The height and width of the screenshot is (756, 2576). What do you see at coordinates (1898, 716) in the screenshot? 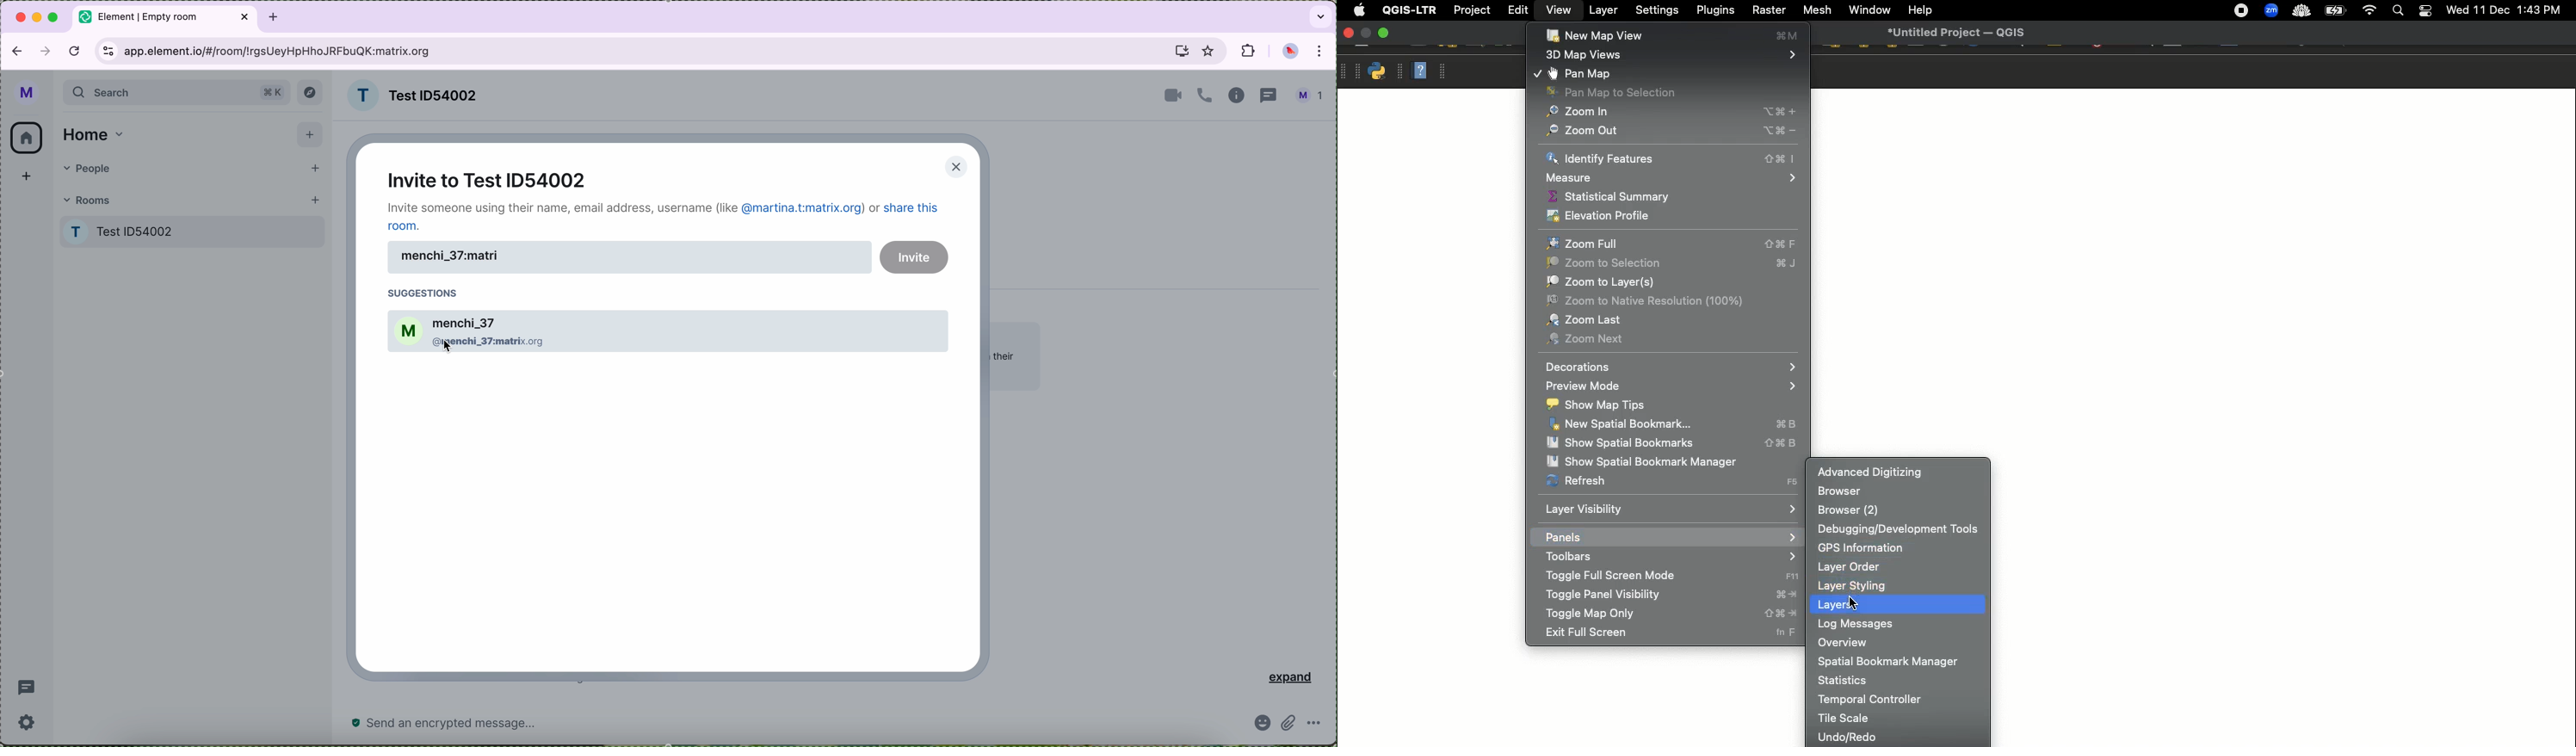
I see `Tie scale` at bounding box center [1898, 716].